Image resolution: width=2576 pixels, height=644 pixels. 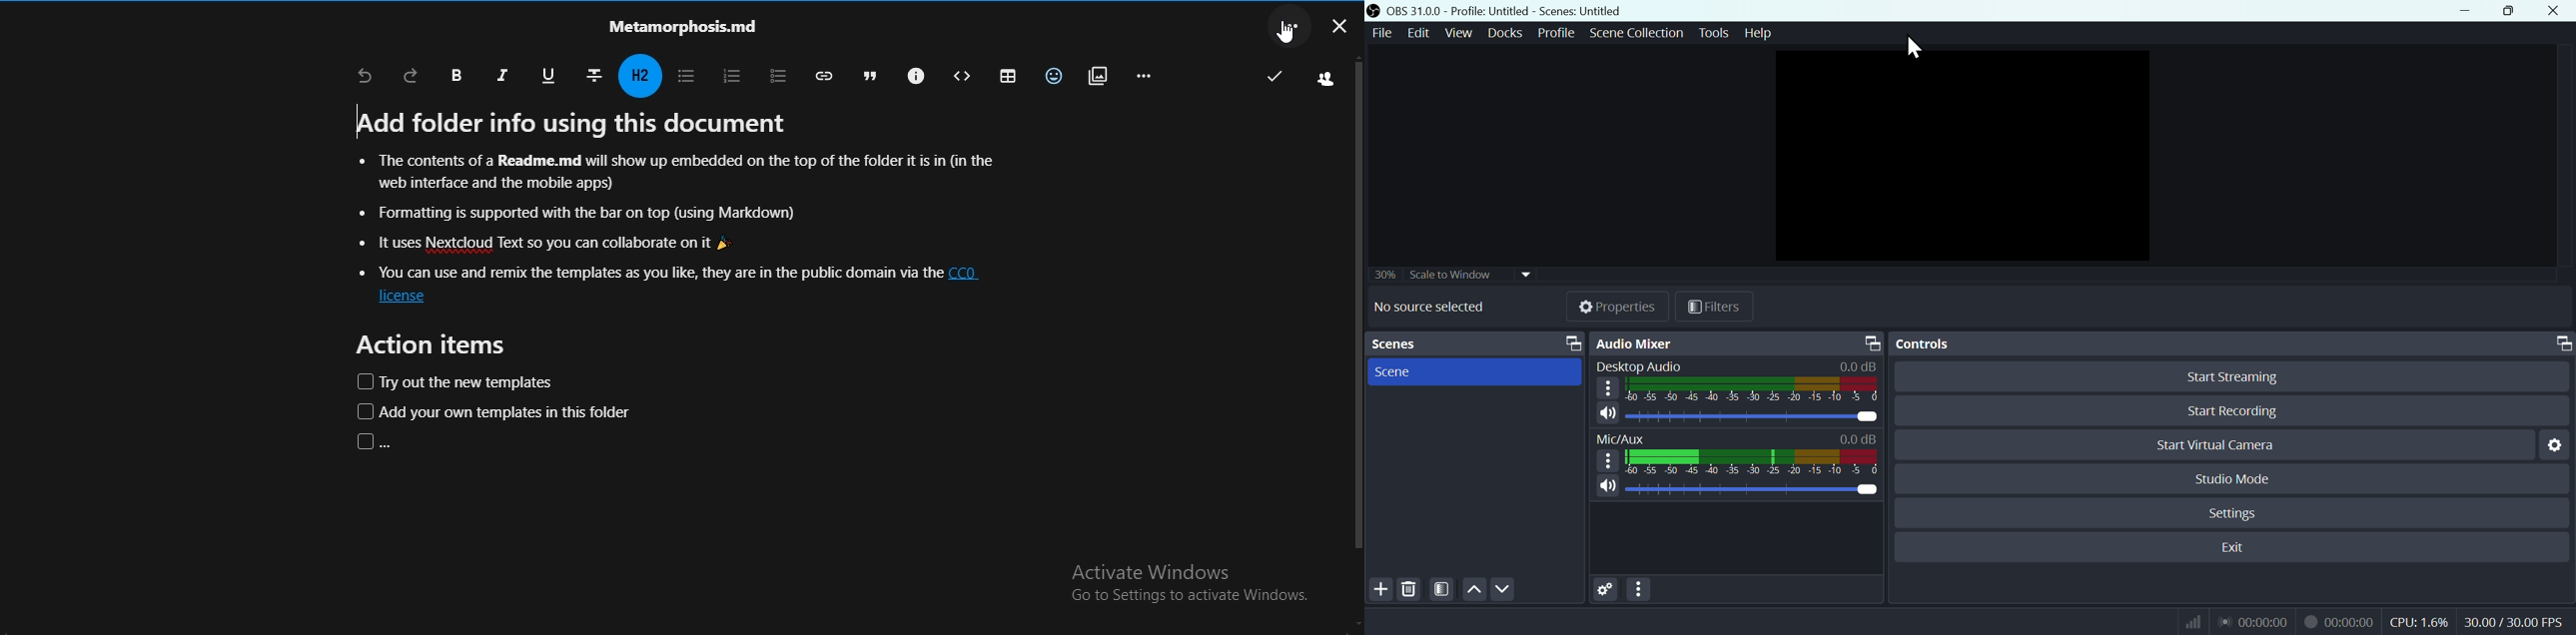 I want to click on Settings, so click(x=2558, y=444).